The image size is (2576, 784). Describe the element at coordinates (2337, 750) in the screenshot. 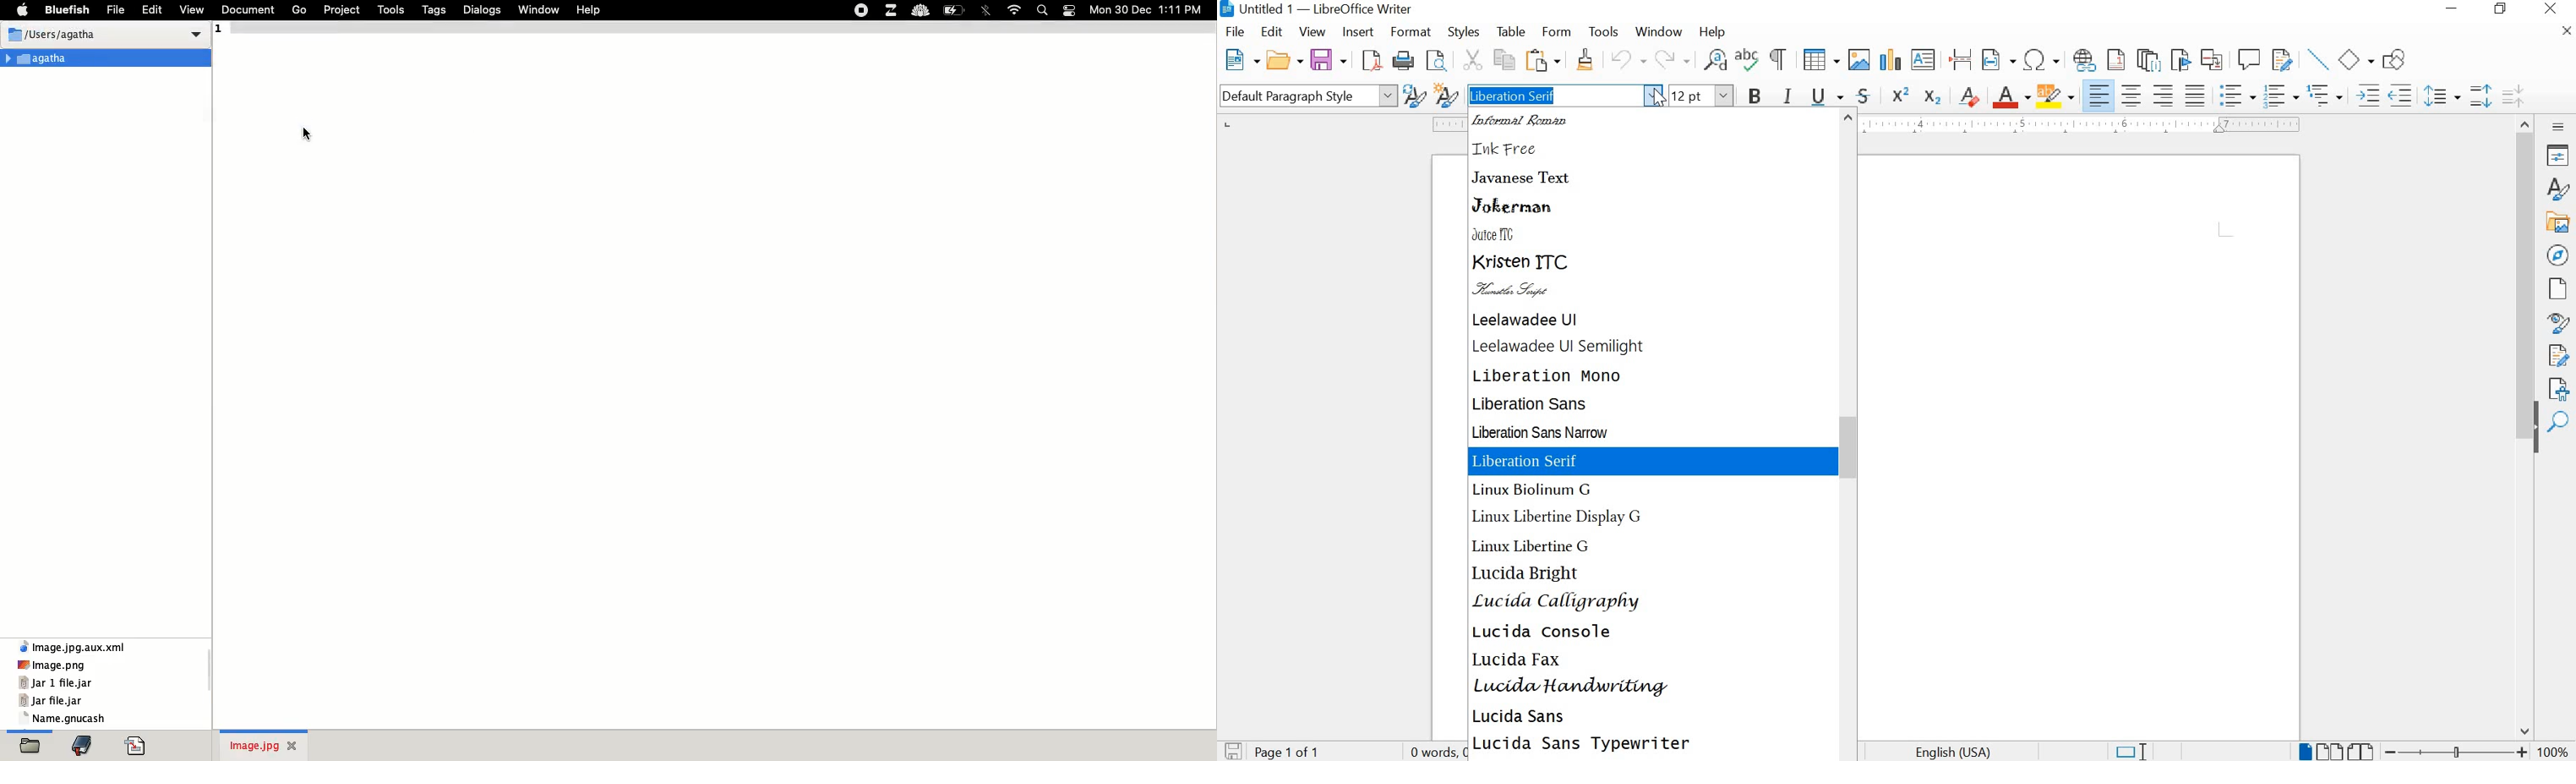

I see `PAGE VIEW` at that location.